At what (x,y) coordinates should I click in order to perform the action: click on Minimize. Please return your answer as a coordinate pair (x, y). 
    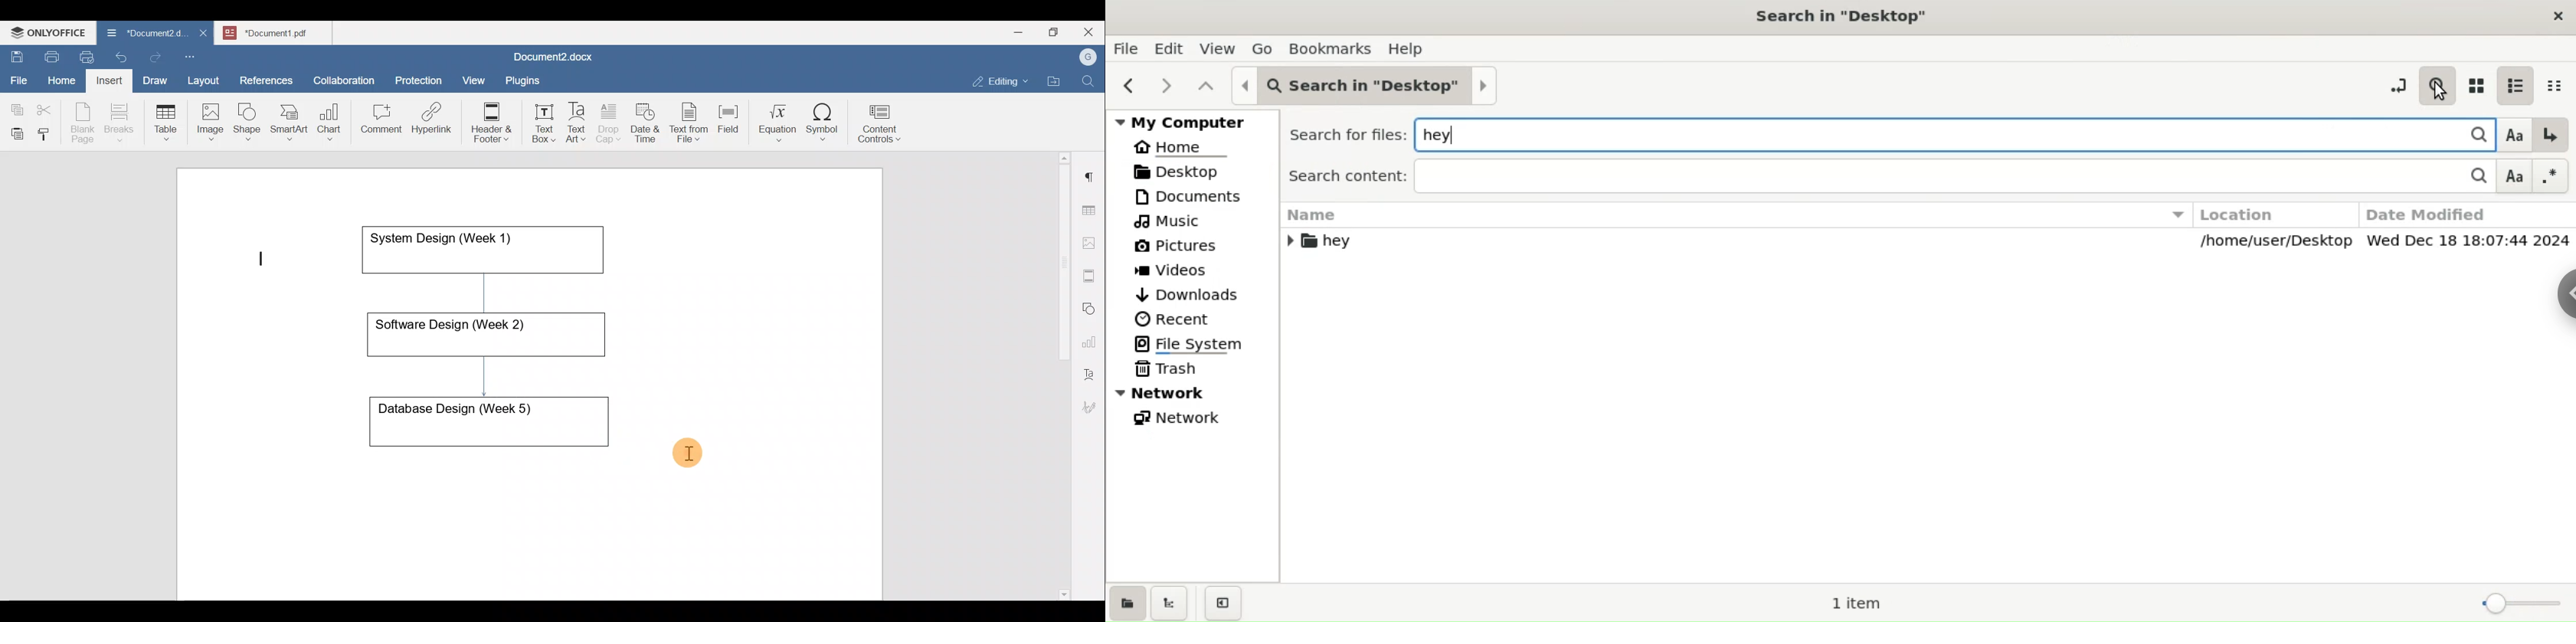
    Looking at the image, I should click on (1018, 31).